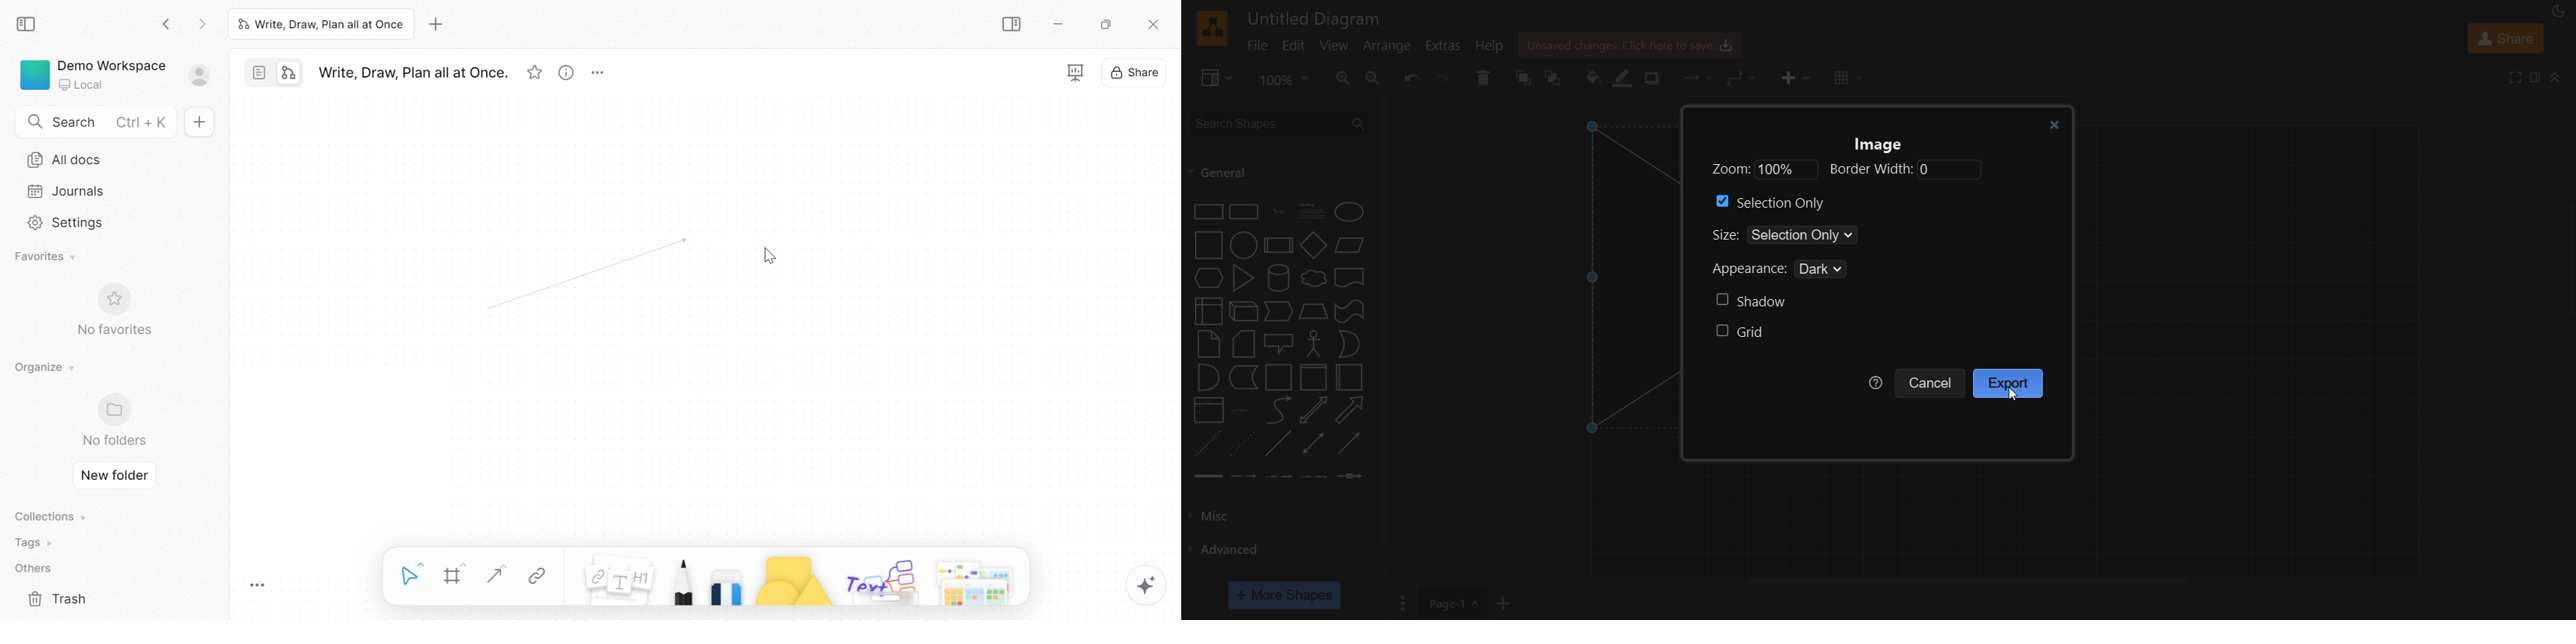  What do you see at coordinates (1076, 73) in the screenshot?
I see `Fullscreen` at bounding box center [1076, 73].